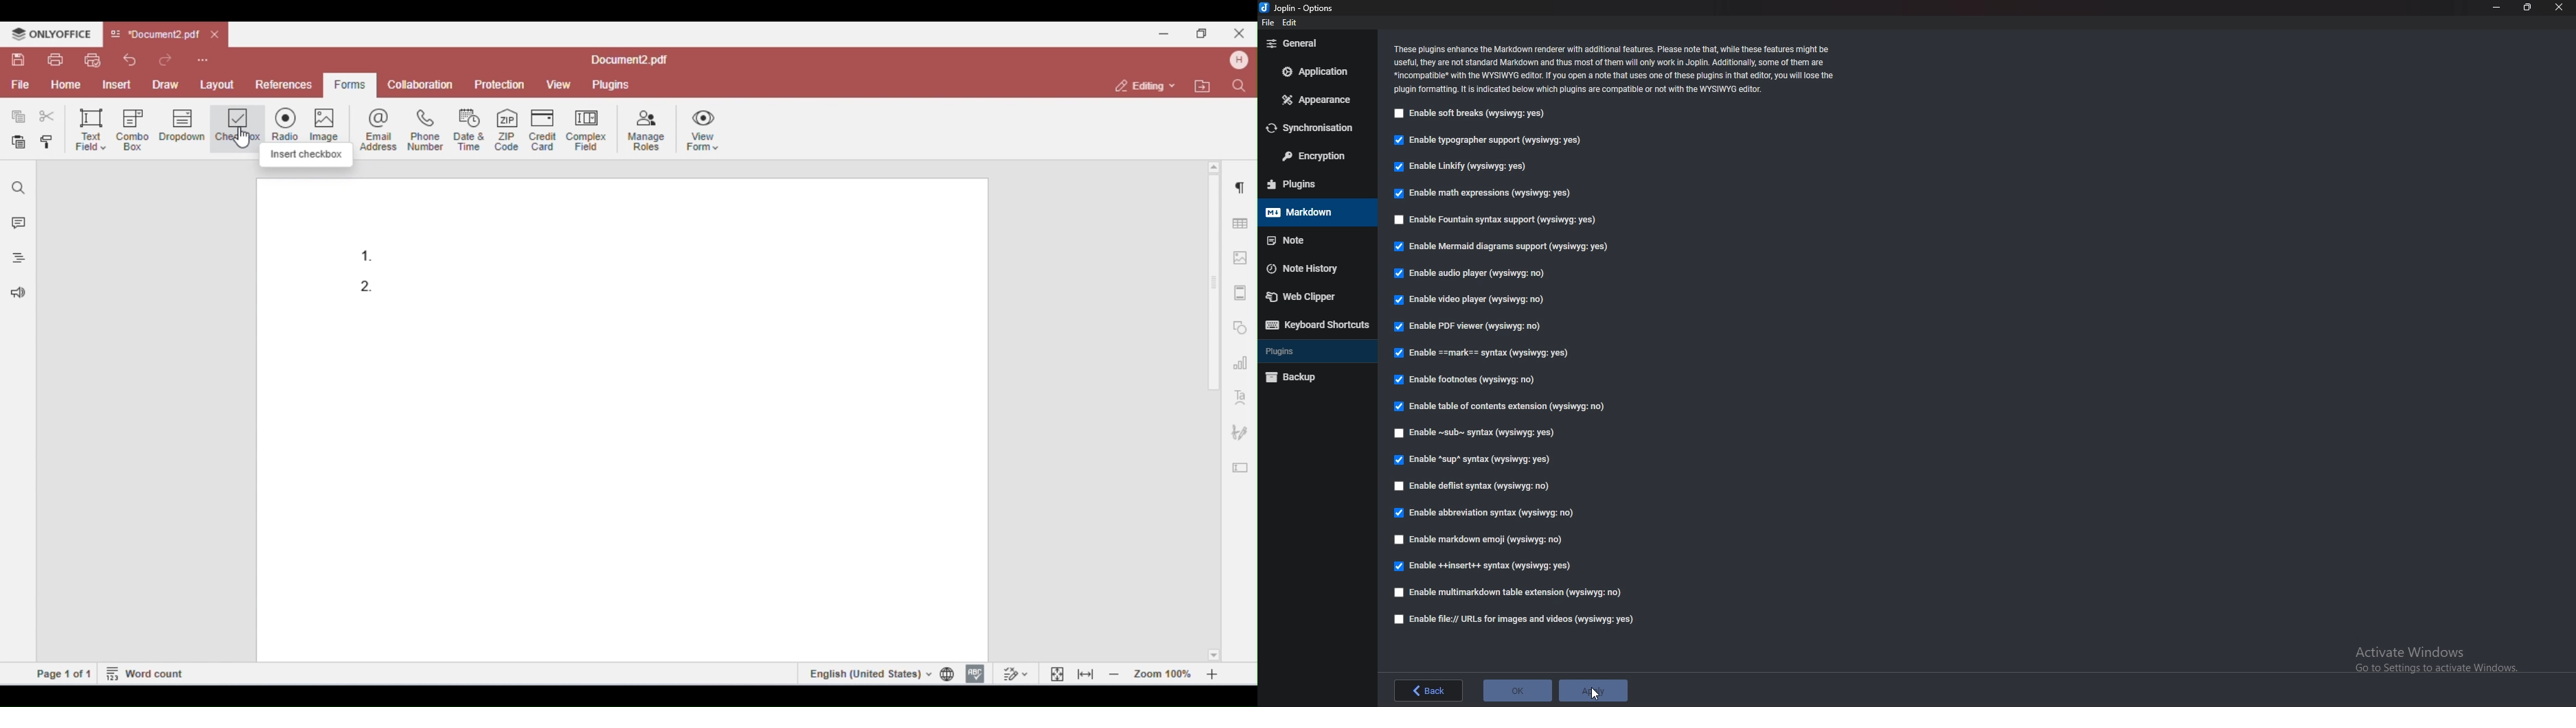 The image size is (2576, 728). What do you see at coordinates (1316, 184) in the screenshot?
I see `plugins` at bounding box center [1316, 184].